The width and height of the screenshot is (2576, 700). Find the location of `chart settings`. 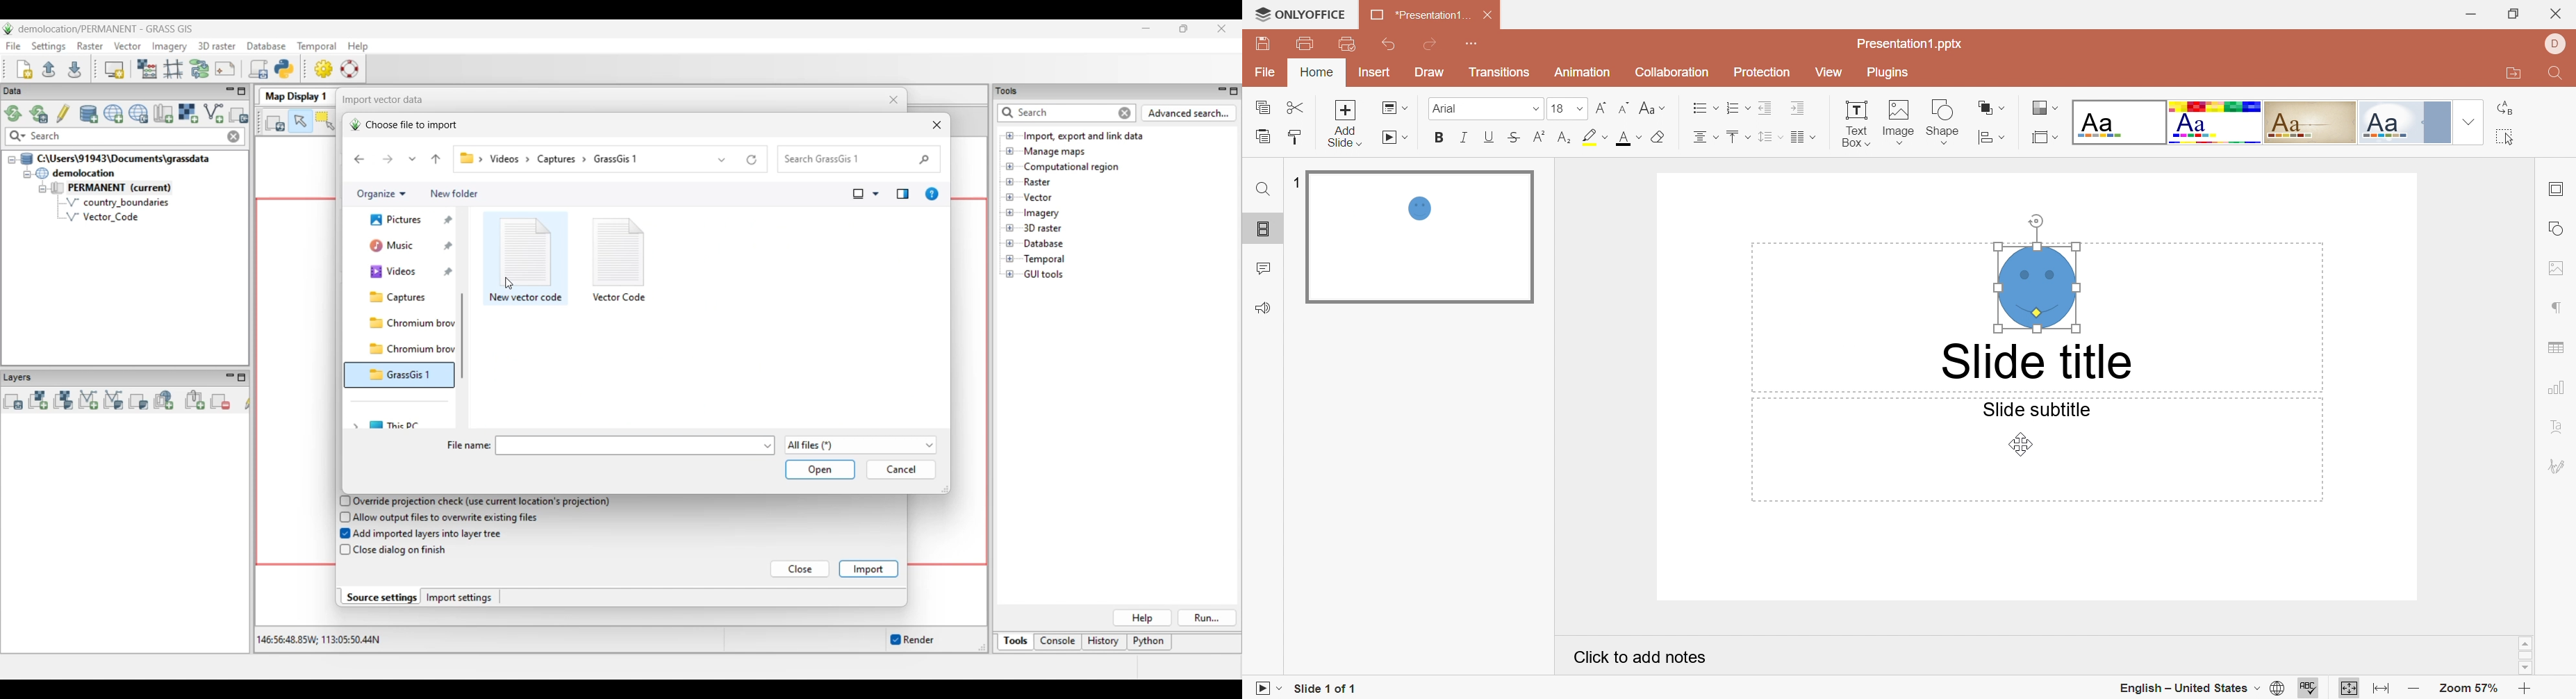

chart settings is located at coordinates (2559, 388).